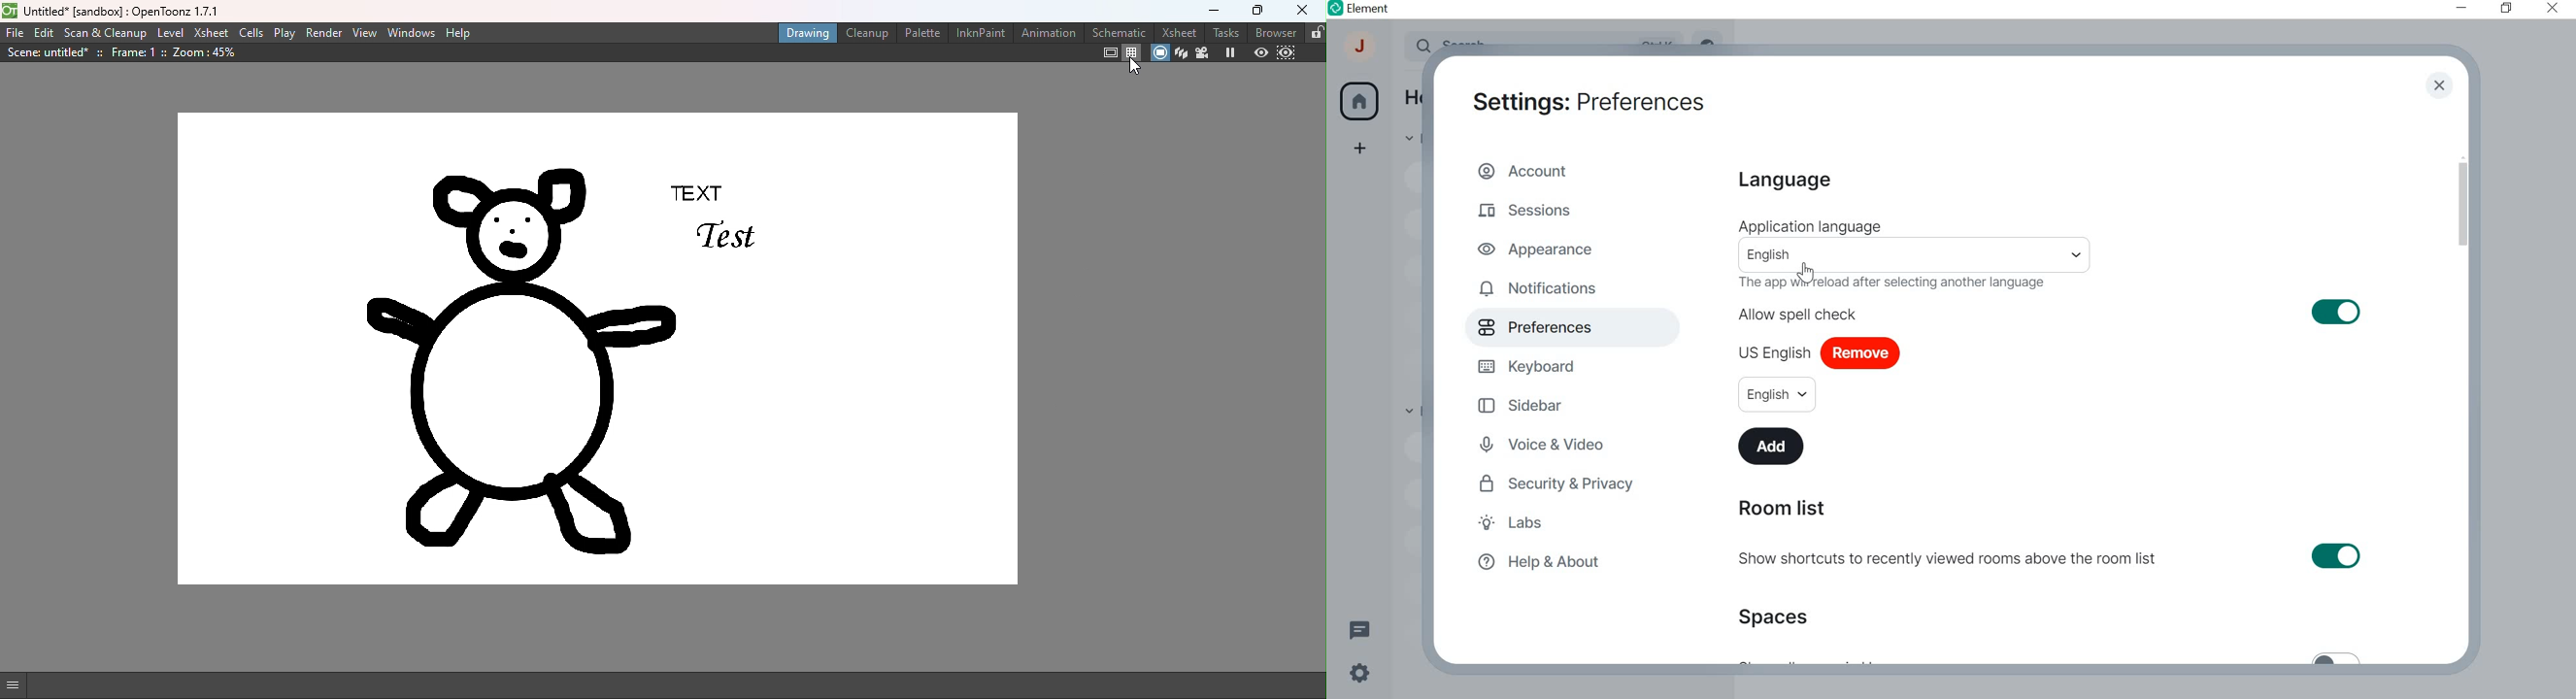  Describe the element at coordinates (2463, 8) in the screenshot. I see `MINIMIZE` at that location.